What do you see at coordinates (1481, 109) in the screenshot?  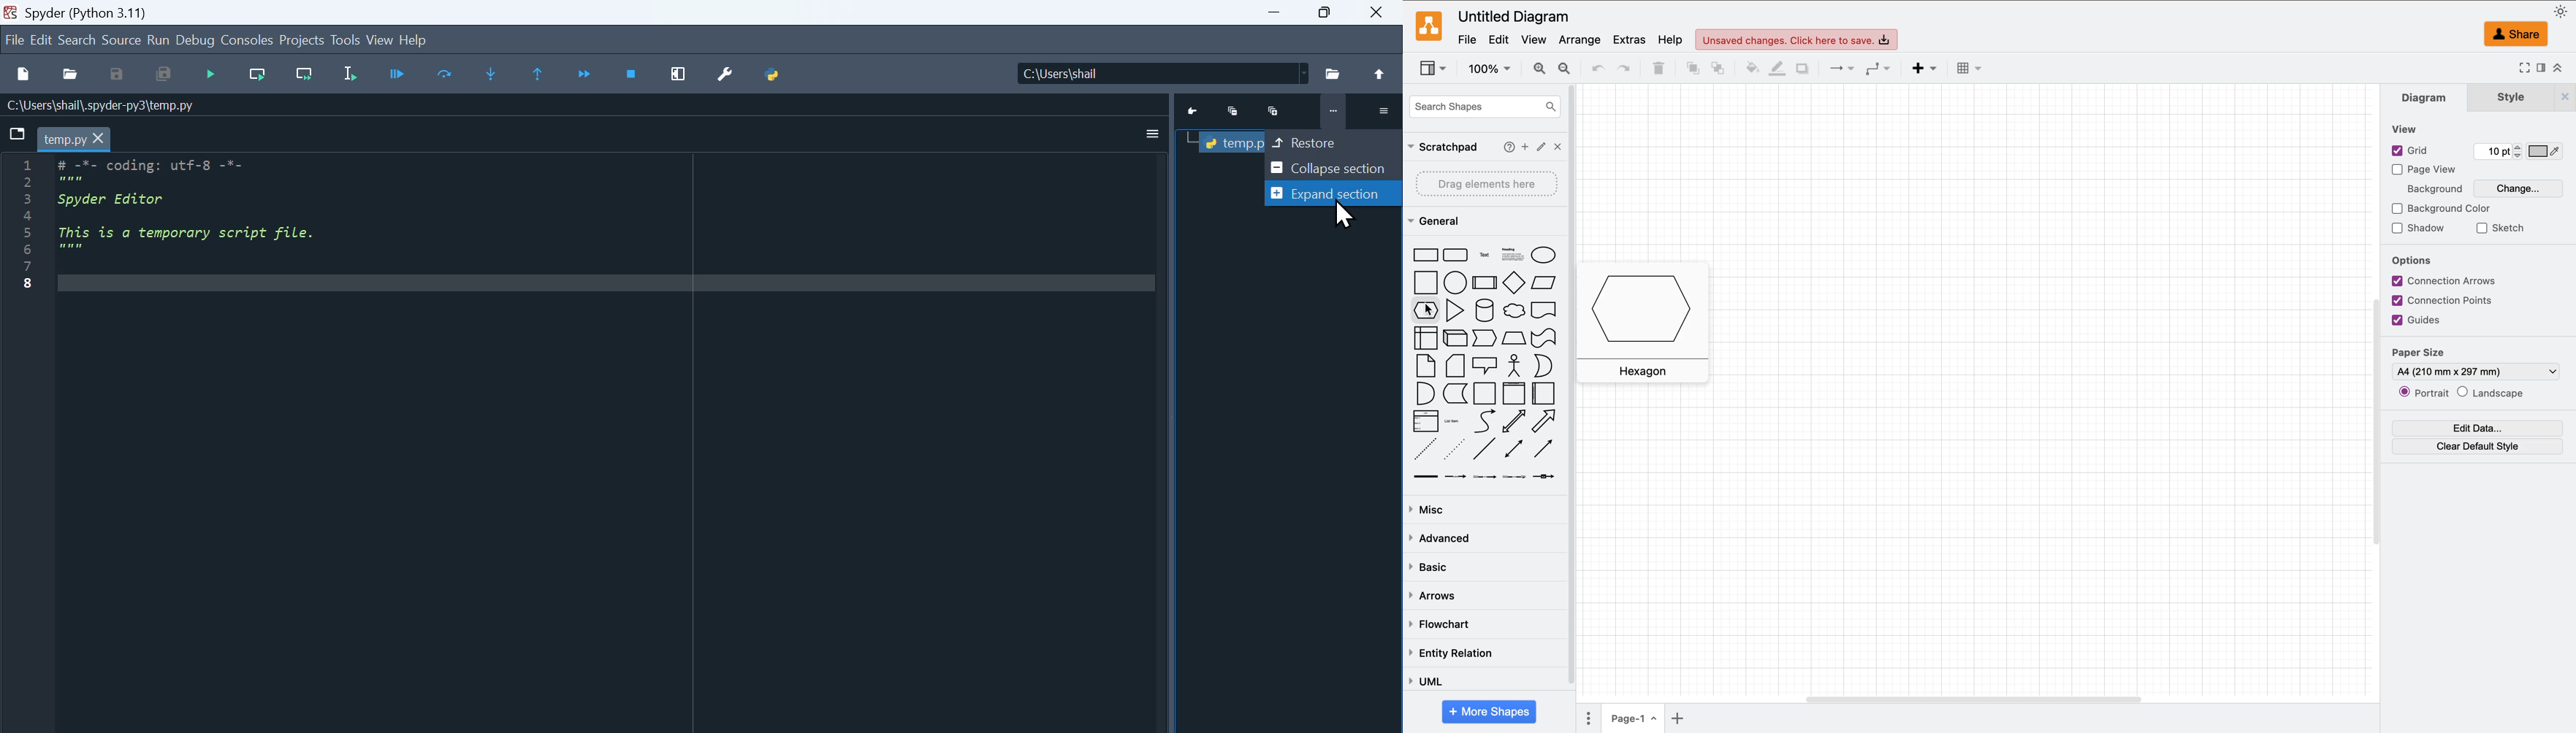 I see `search shapes` at bounding box center [1481, 109].